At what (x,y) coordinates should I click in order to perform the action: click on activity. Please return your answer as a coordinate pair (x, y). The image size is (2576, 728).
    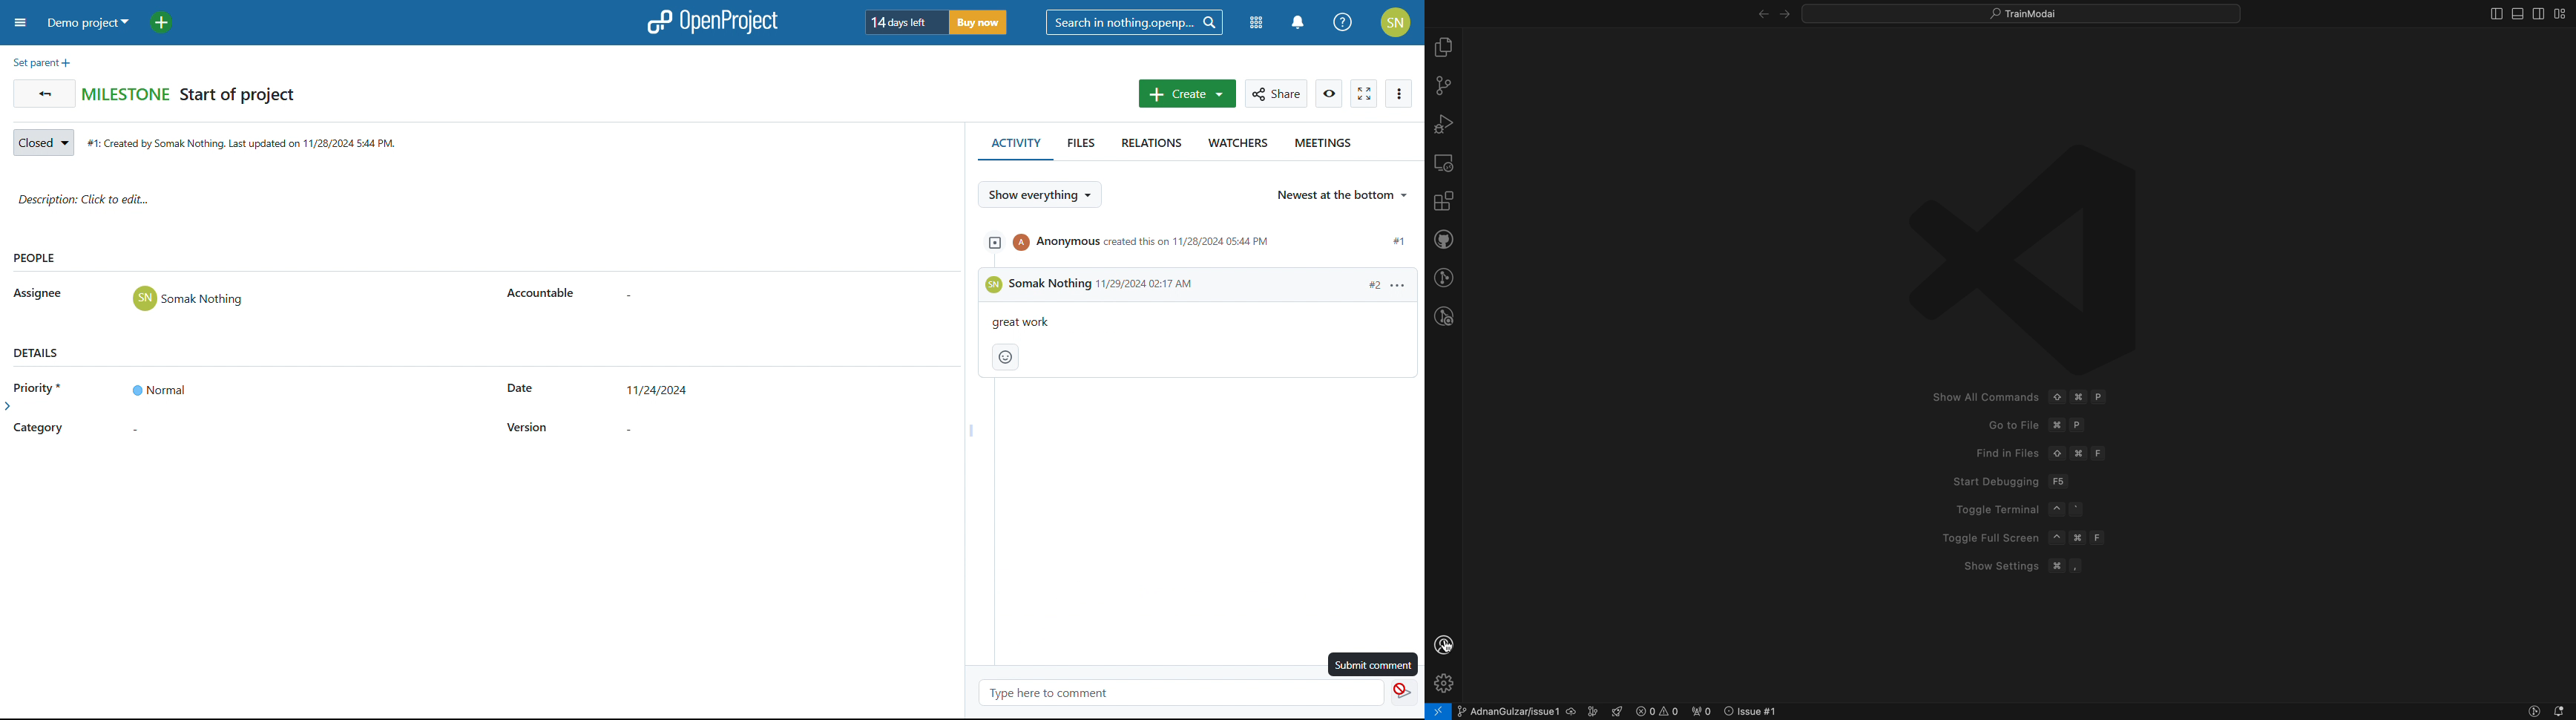
    Looking at the image, I should click on (1013, 146).